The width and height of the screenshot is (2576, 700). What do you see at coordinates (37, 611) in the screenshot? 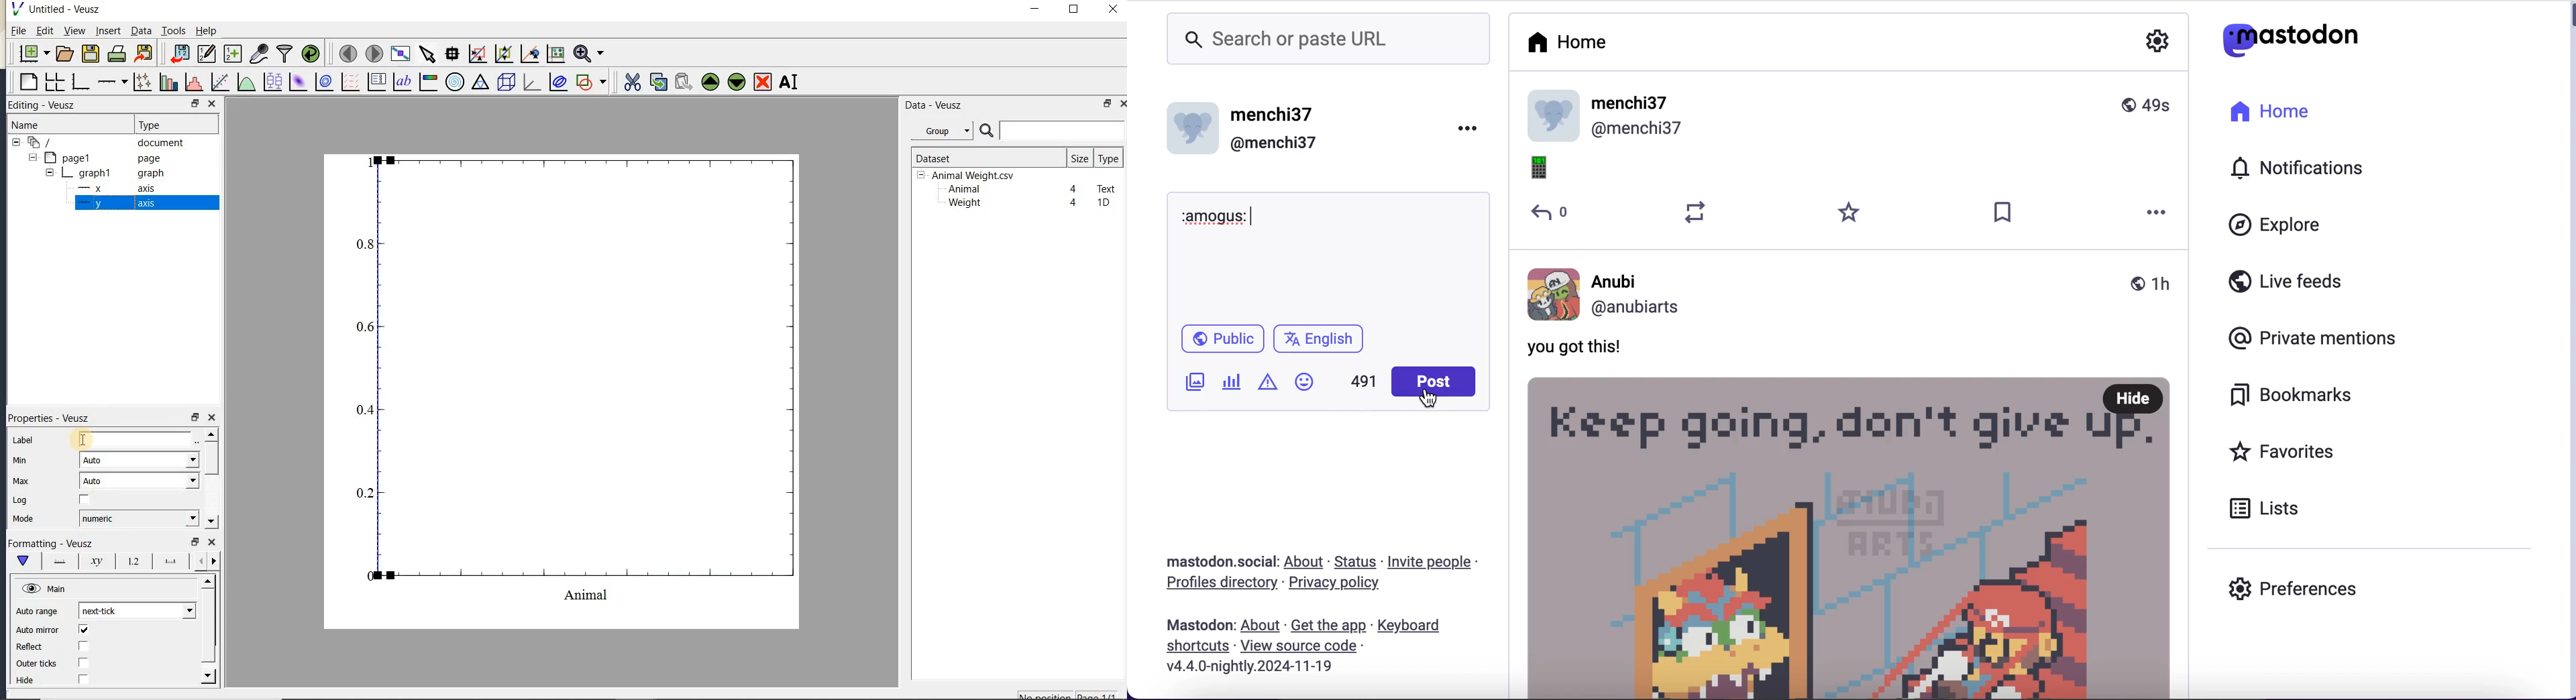
I see `Auto range` at bounding box center [37, 611].